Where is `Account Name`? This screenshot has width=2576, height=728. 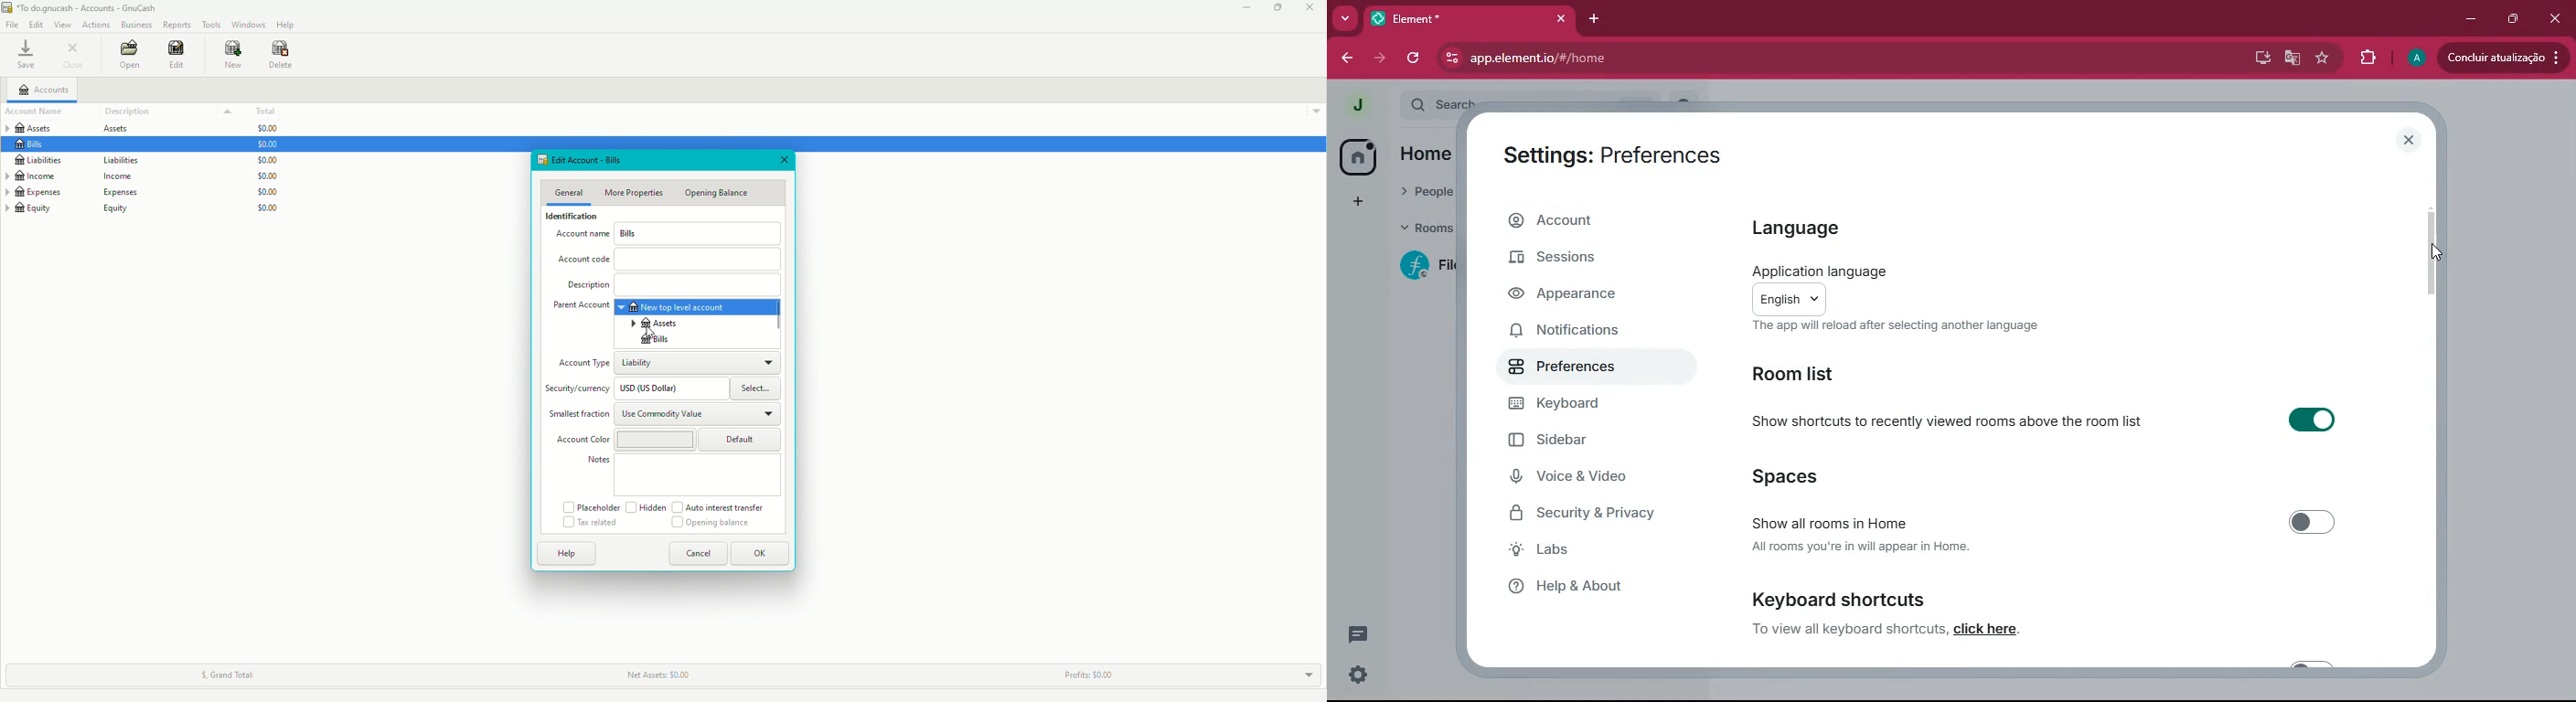
Account Name is located at coordinates (581, 236).